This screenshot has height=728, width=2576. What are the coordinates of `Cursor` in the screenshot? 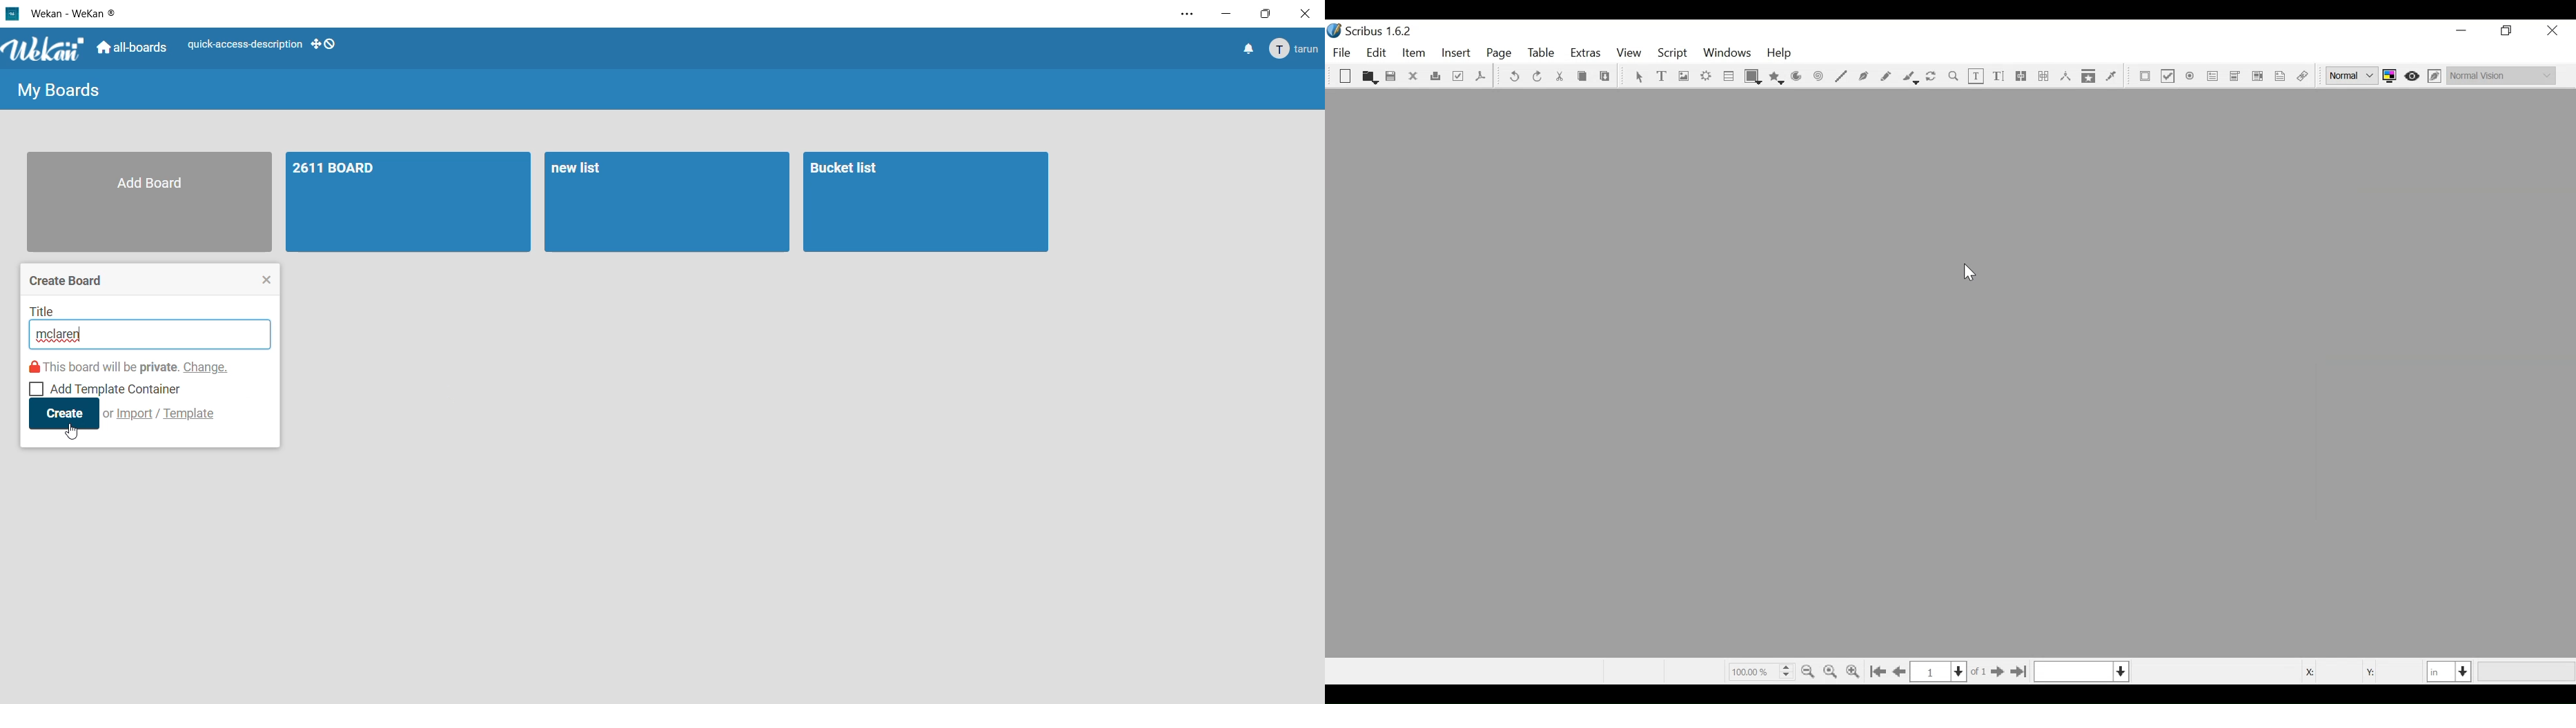 It's located at (1966, 272).